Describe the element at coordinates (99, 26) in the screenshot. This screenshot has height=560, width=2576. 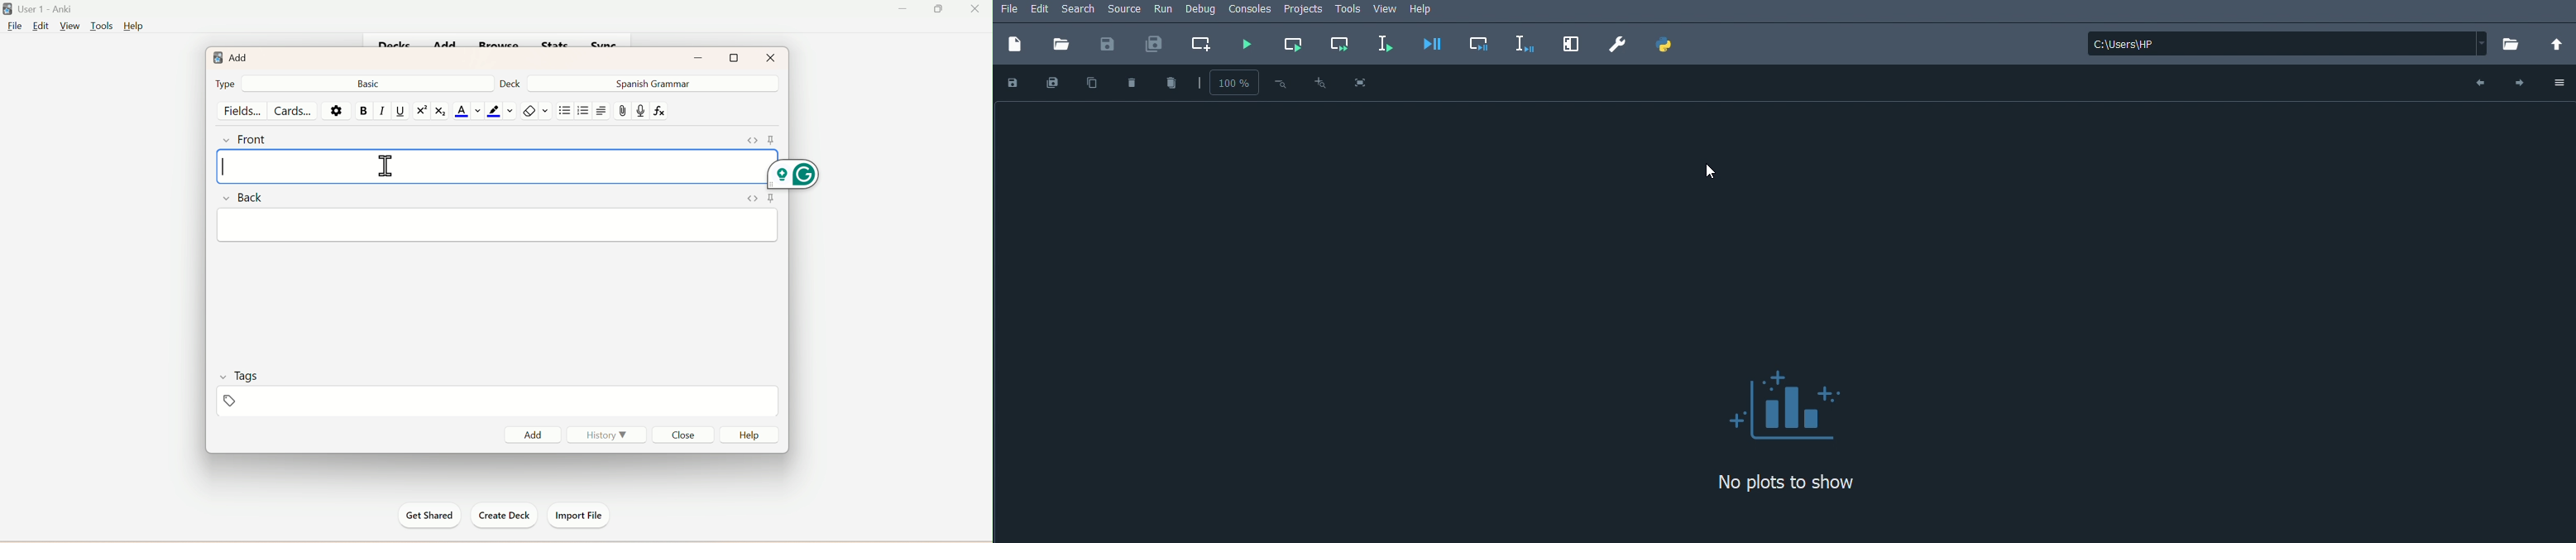
I see `Tools` at that location.